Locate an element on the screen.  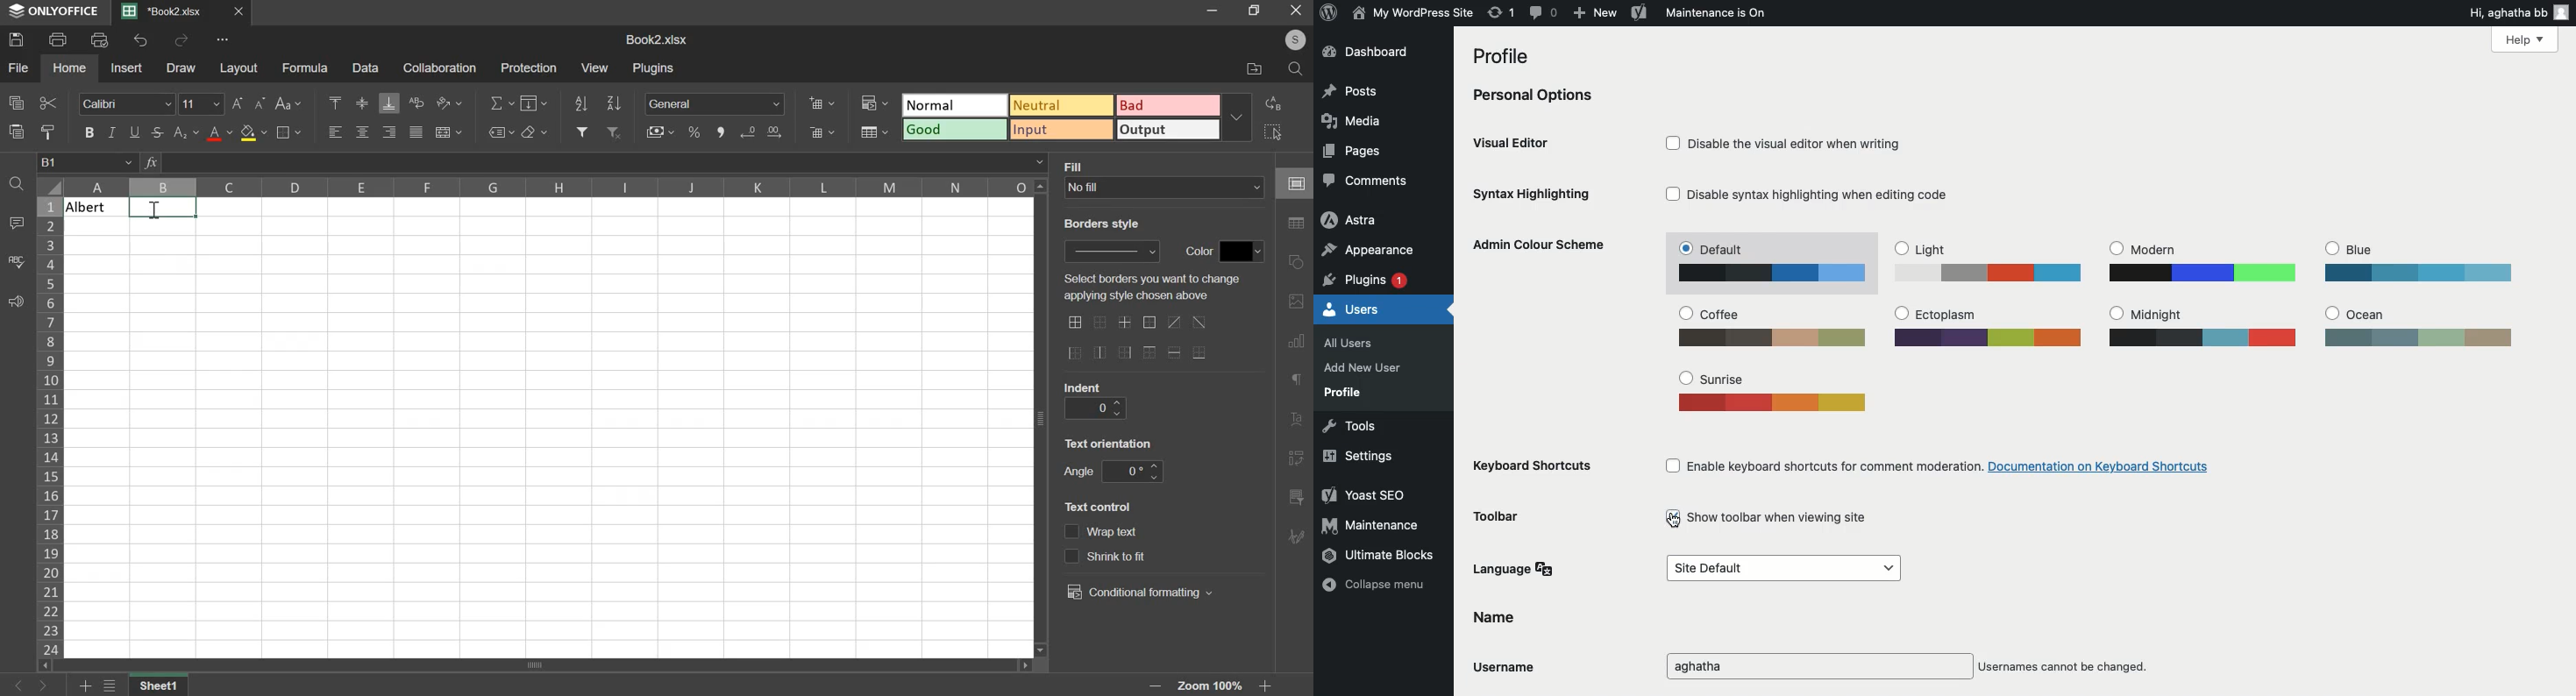
sort ascending is located at coordinates (581, 103).